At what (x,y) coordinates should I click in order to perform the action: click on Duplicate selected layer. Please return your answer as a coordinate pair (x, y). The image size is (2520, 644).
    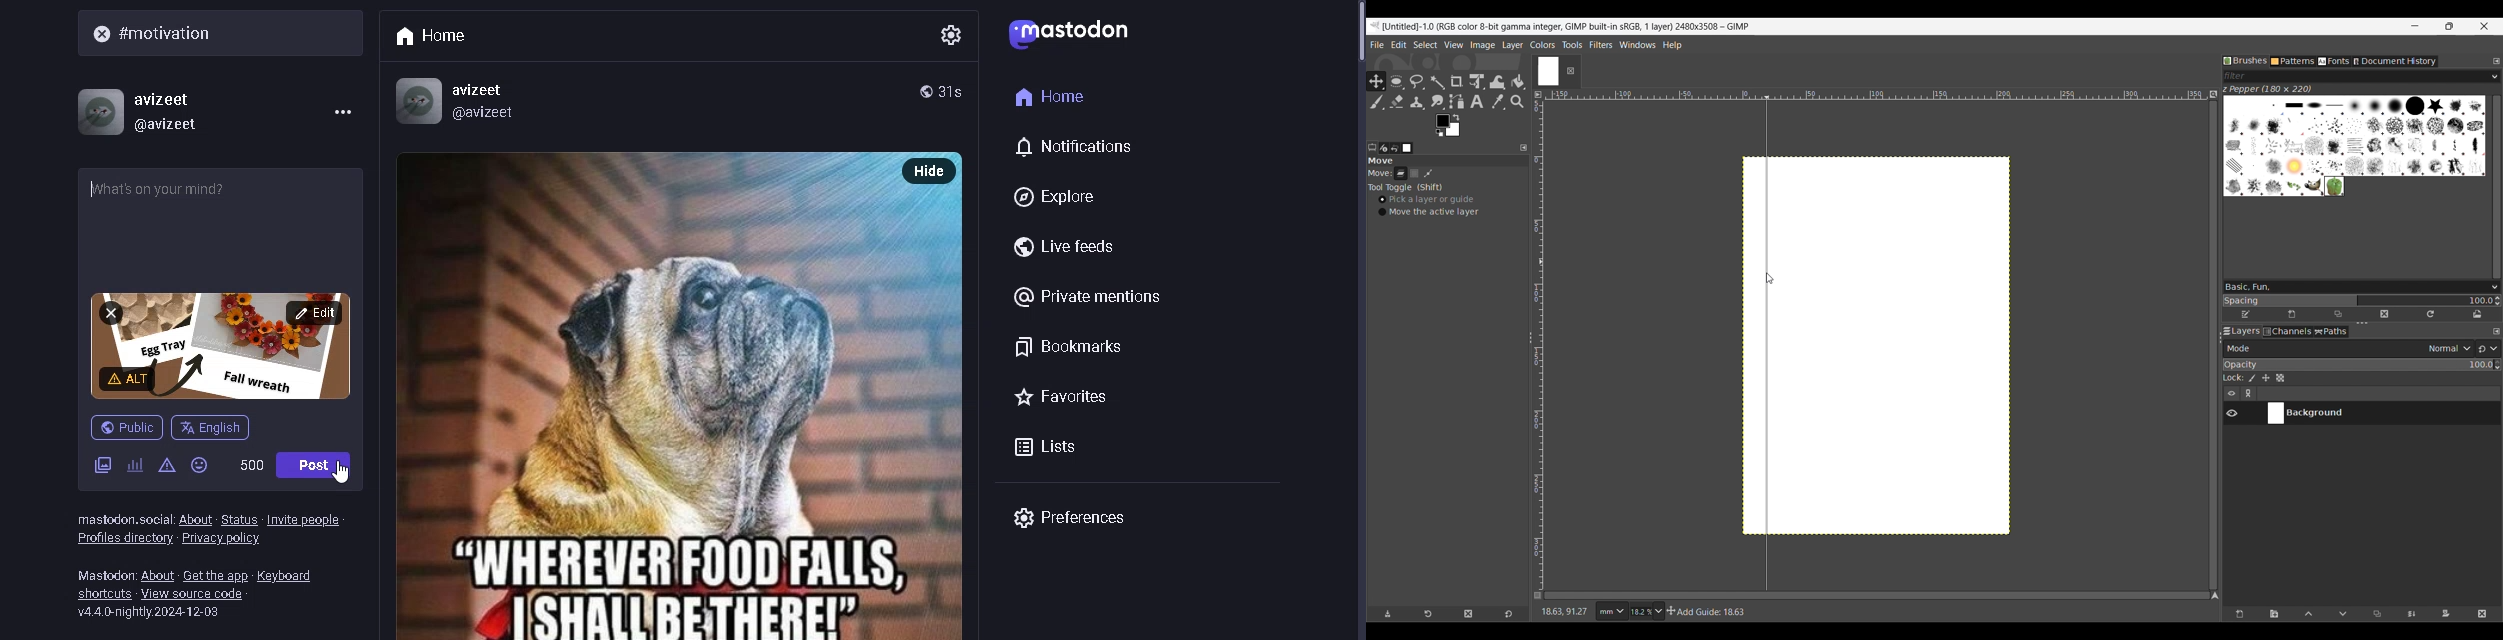
    Looking at the image, I should click on (2378, 614).